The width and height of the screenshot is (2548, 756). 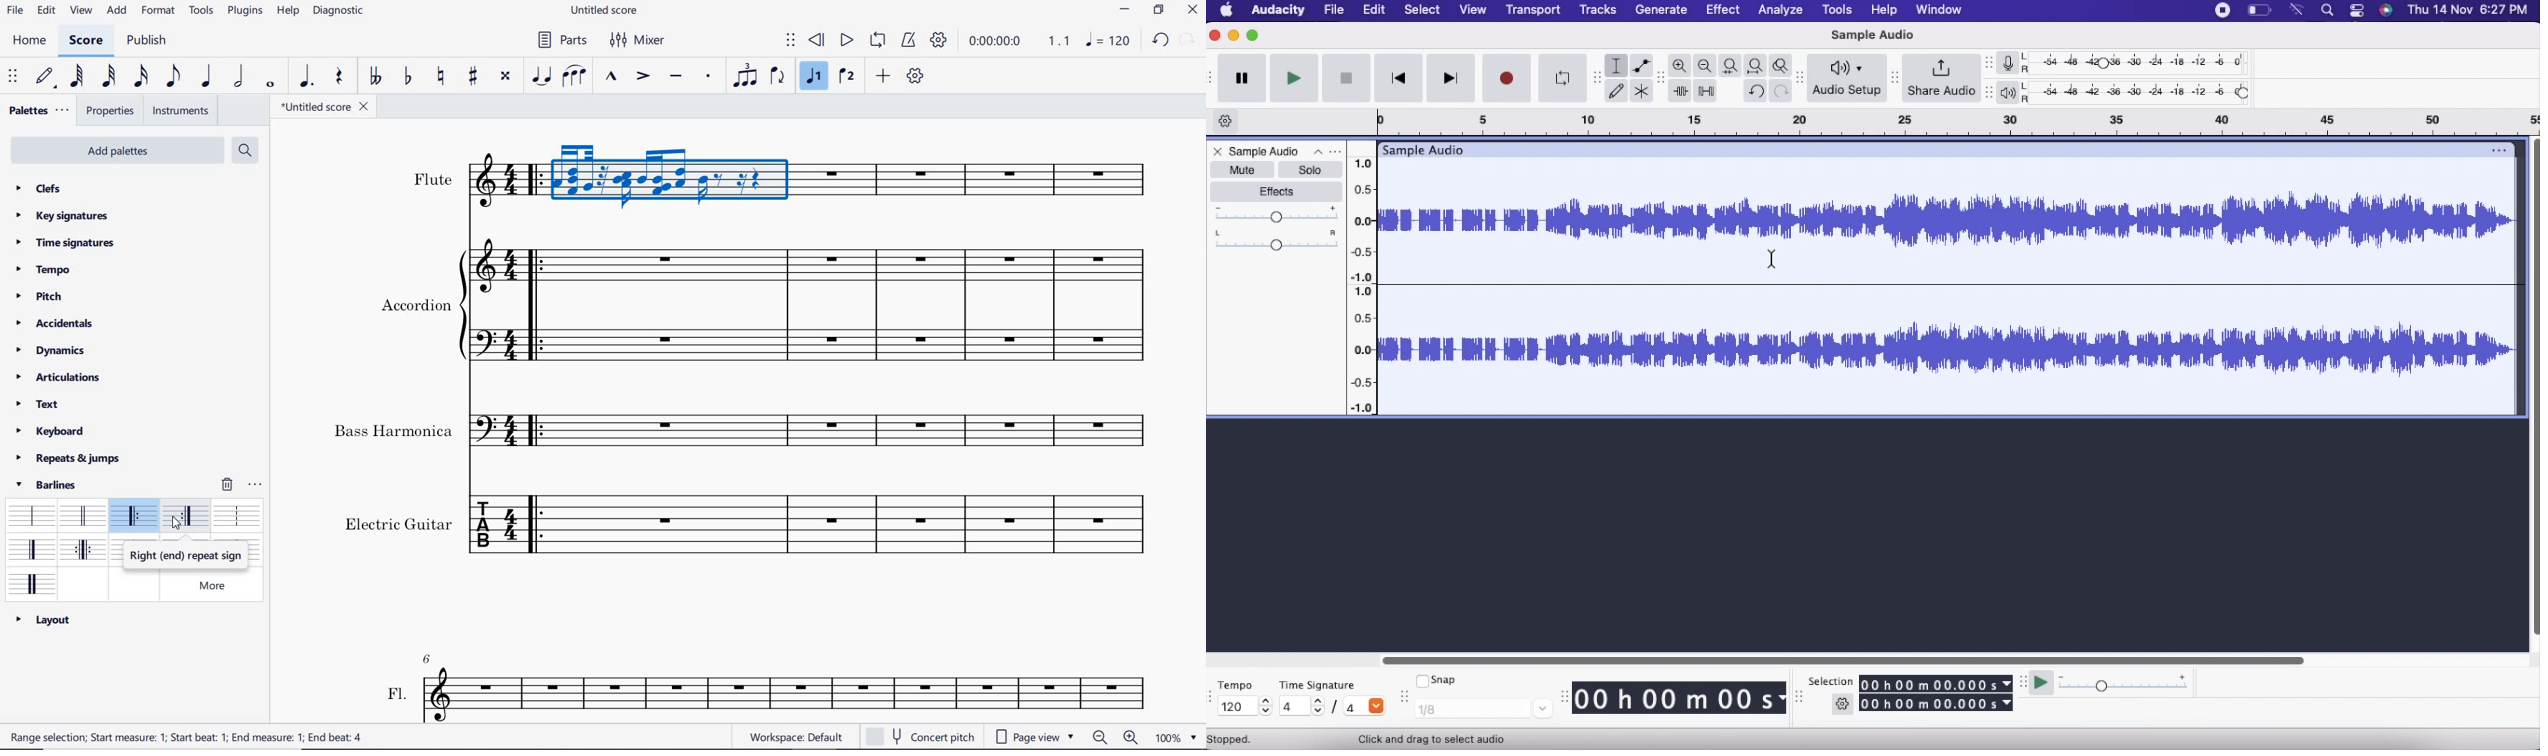 What do you see at coordinates (1884, 10) in the screenshot?
I see `Help` at bounding box center [1884, 10].